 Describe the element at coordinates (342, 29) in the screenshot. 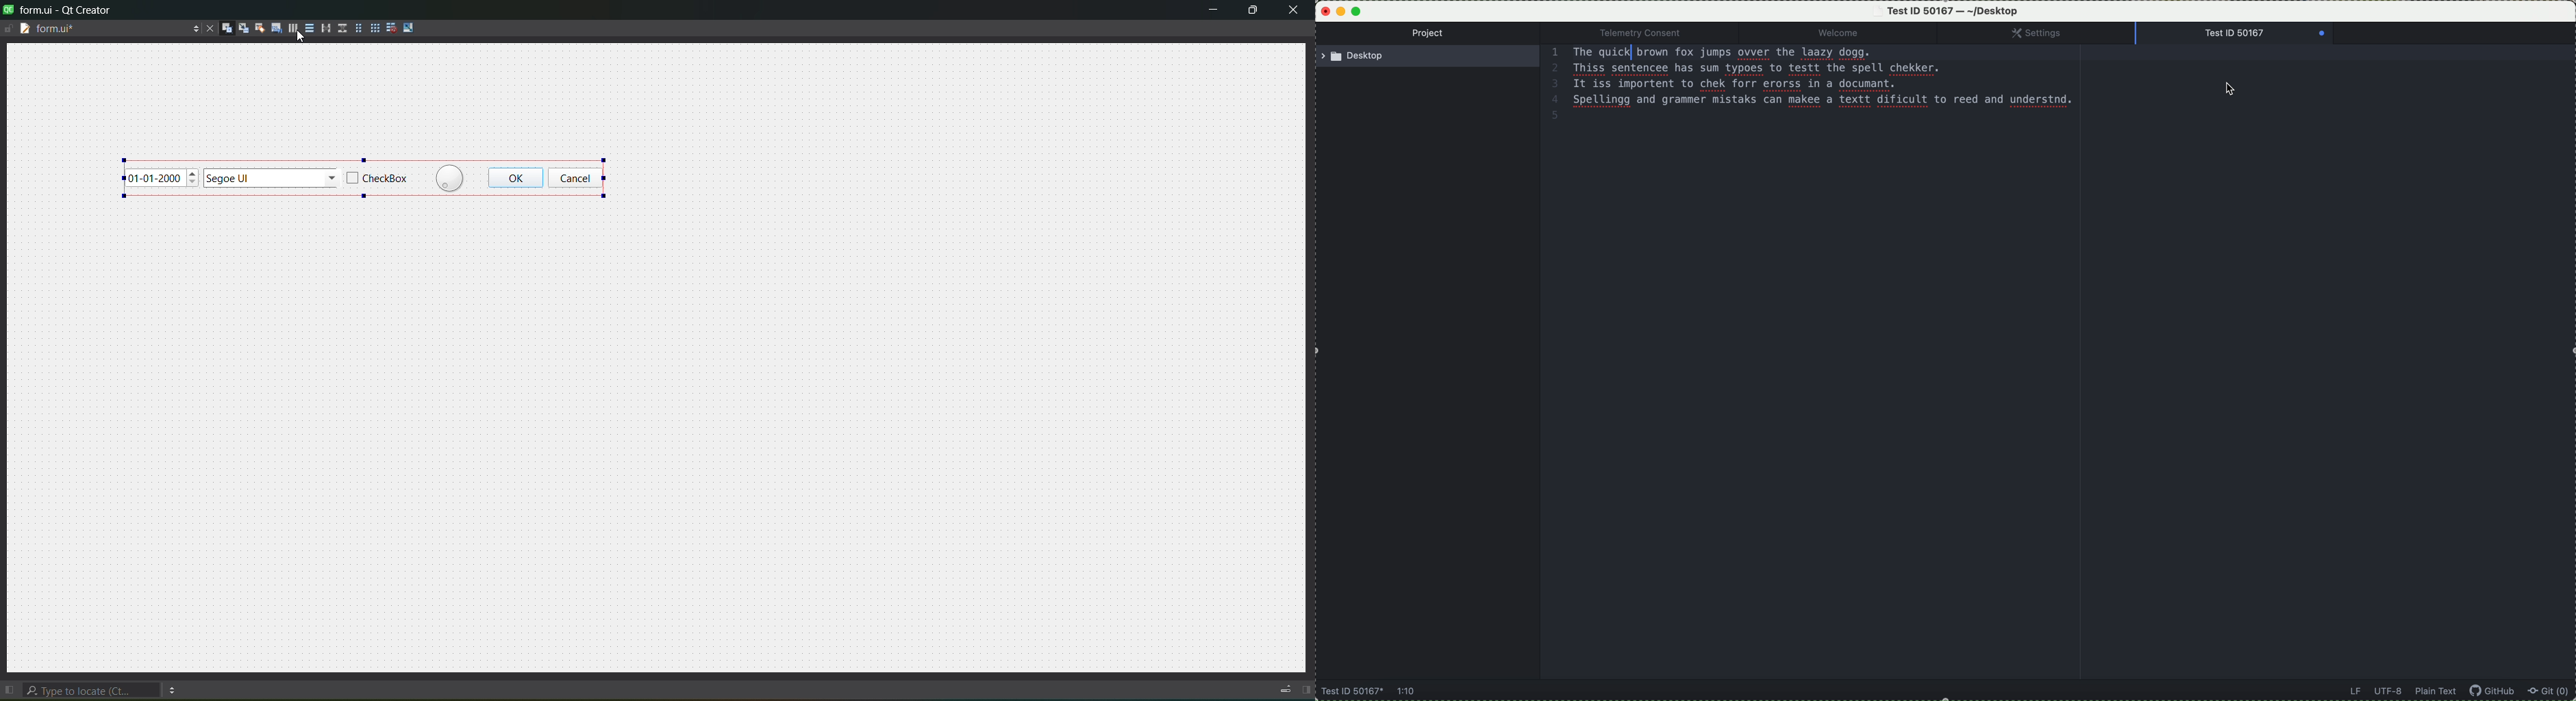

I see `vertical splitter` at that location.